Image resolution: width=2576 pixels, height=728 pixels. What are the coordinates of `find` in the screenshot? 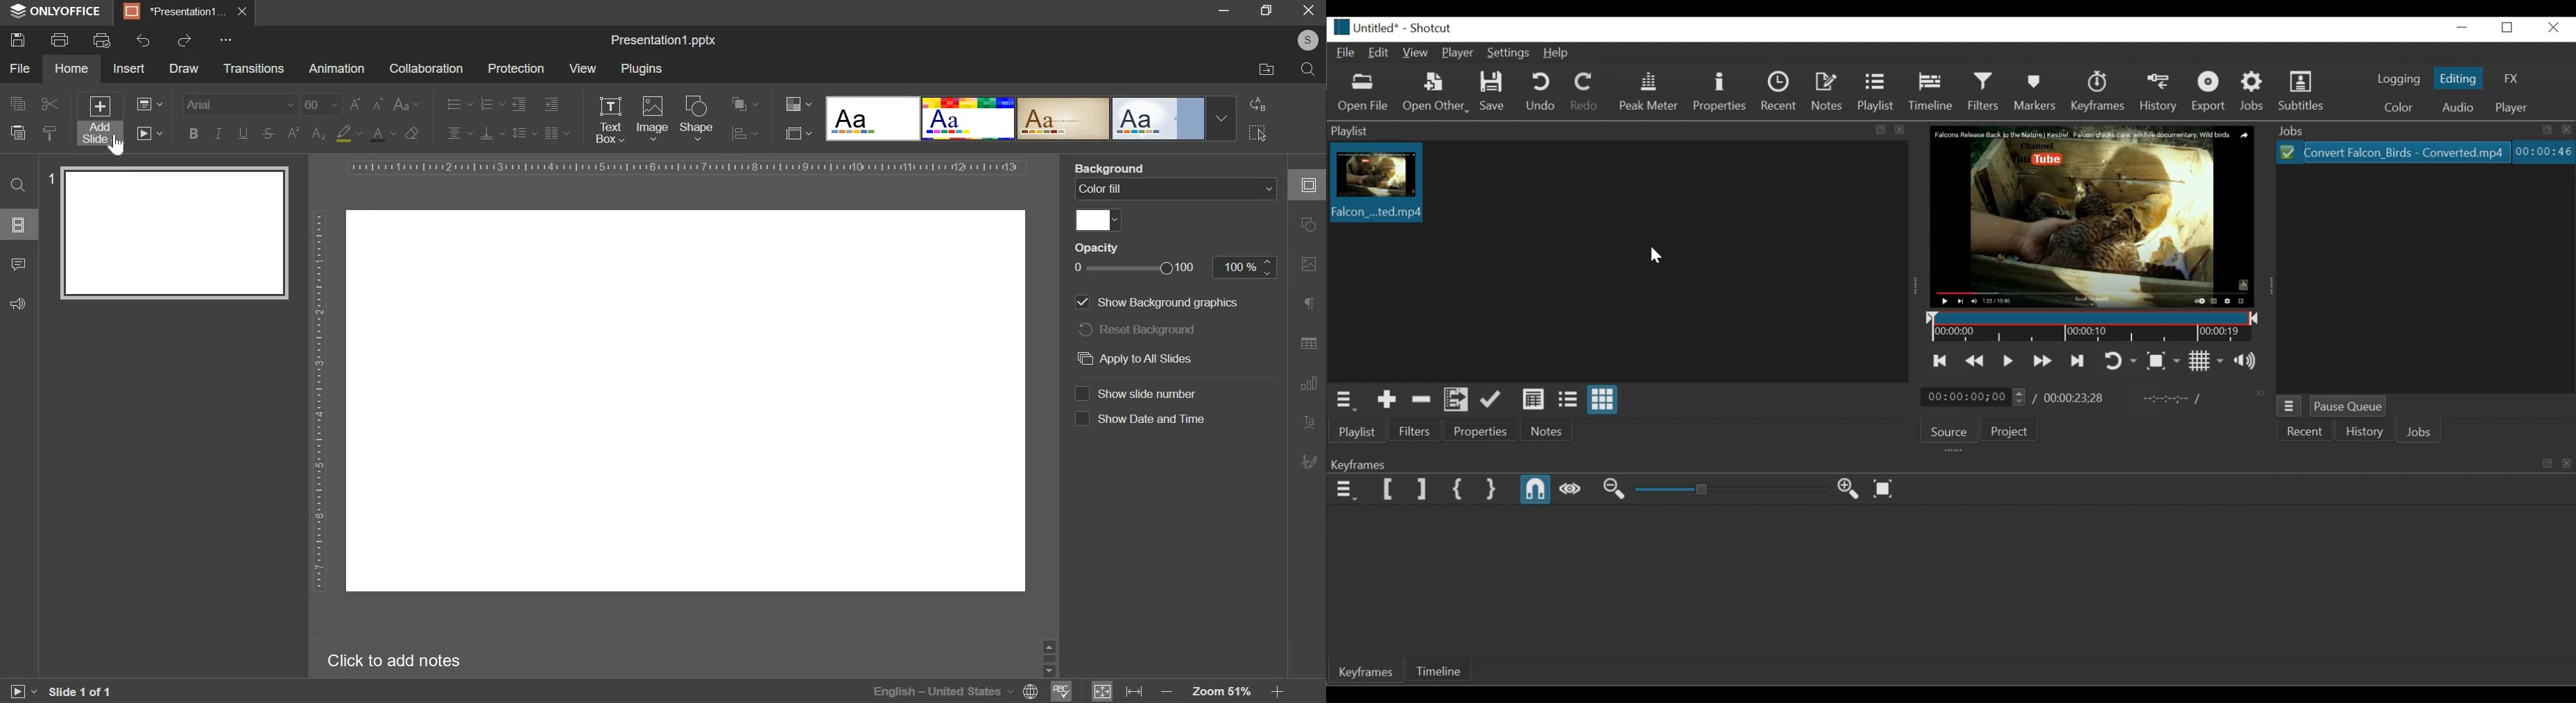 It's located at (17, 184).